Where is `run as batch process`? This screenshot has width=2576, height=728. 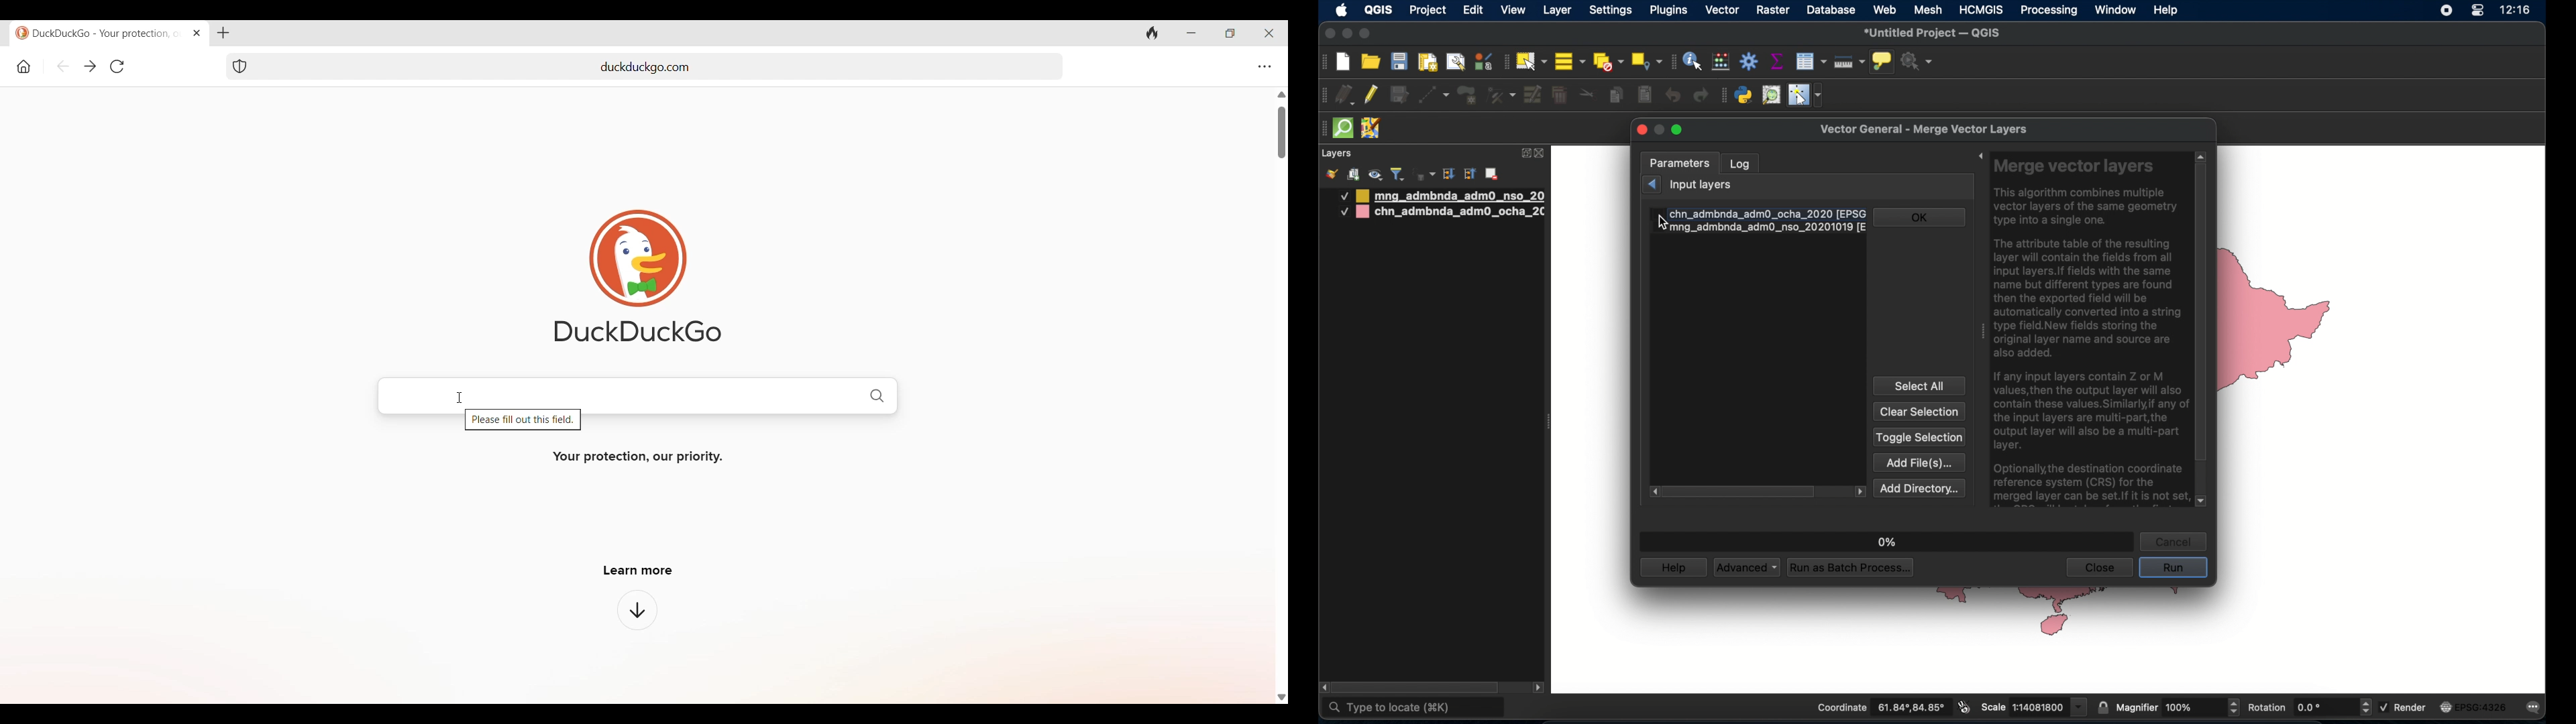 run as batch process is located at coordinates (1851, 568).